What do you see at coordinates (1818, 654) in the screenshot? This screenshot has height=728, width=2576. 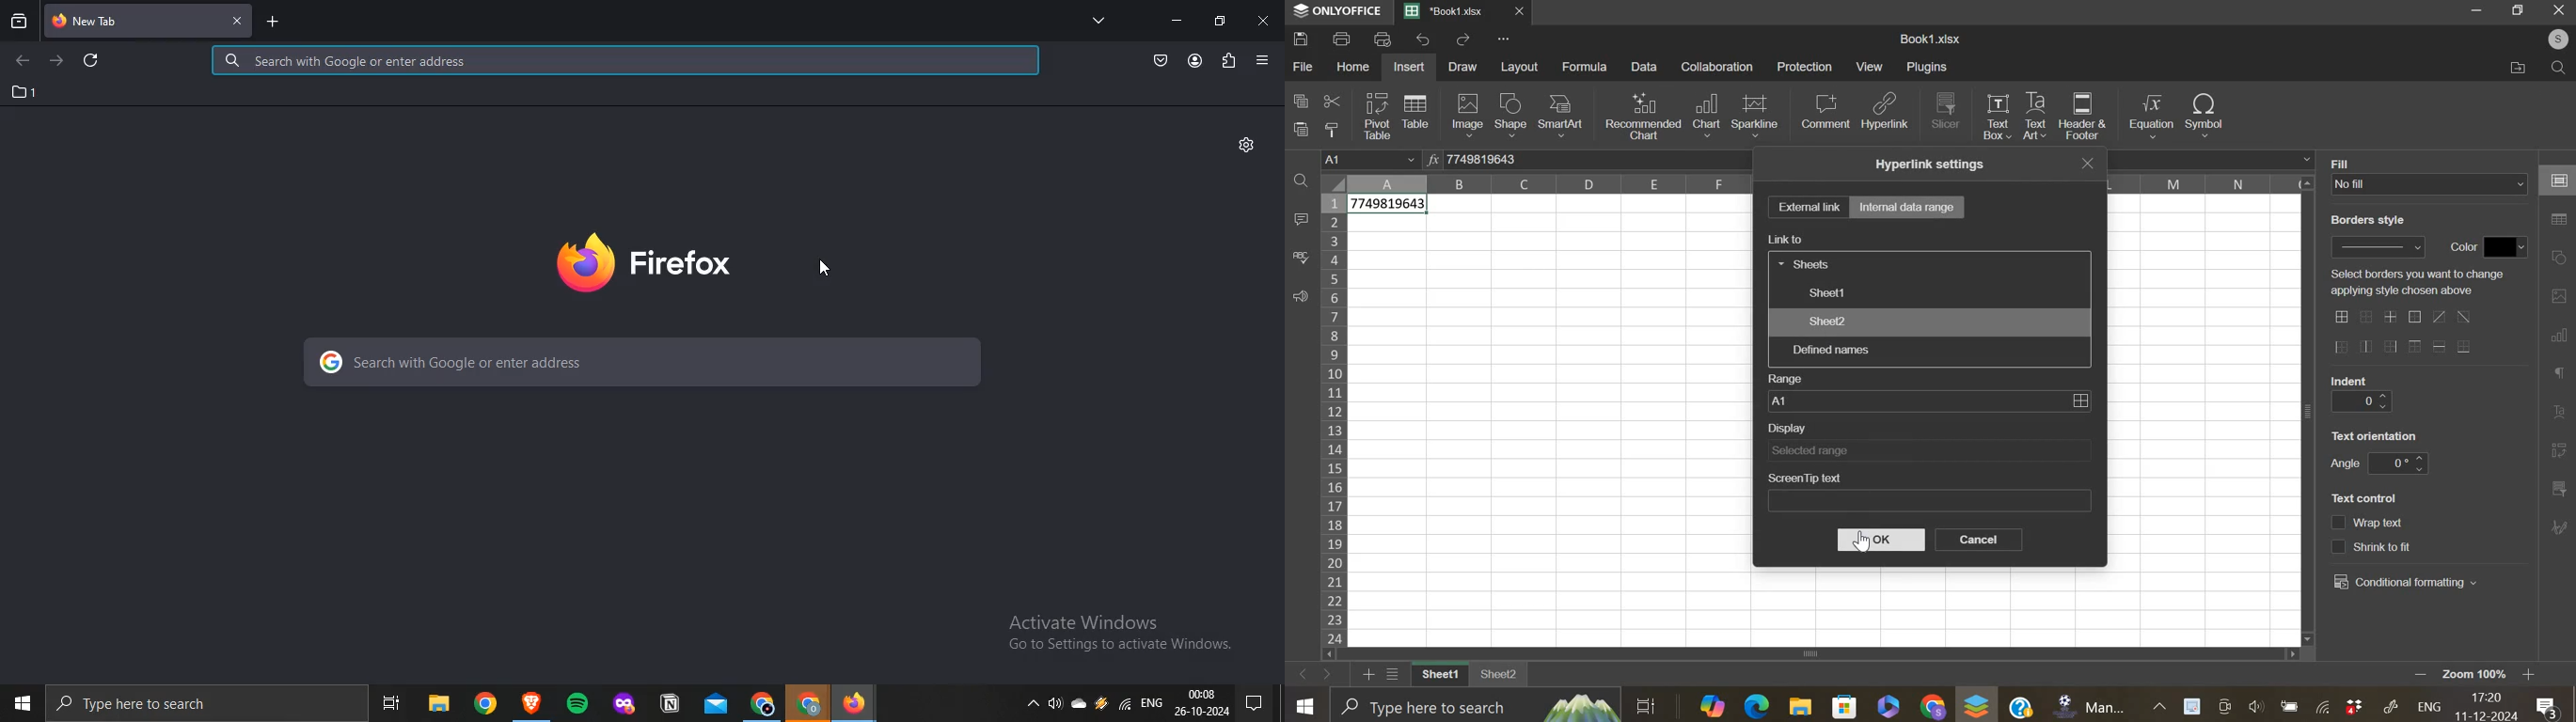 I see `scroll bar` at bounding box center [1818, 654].